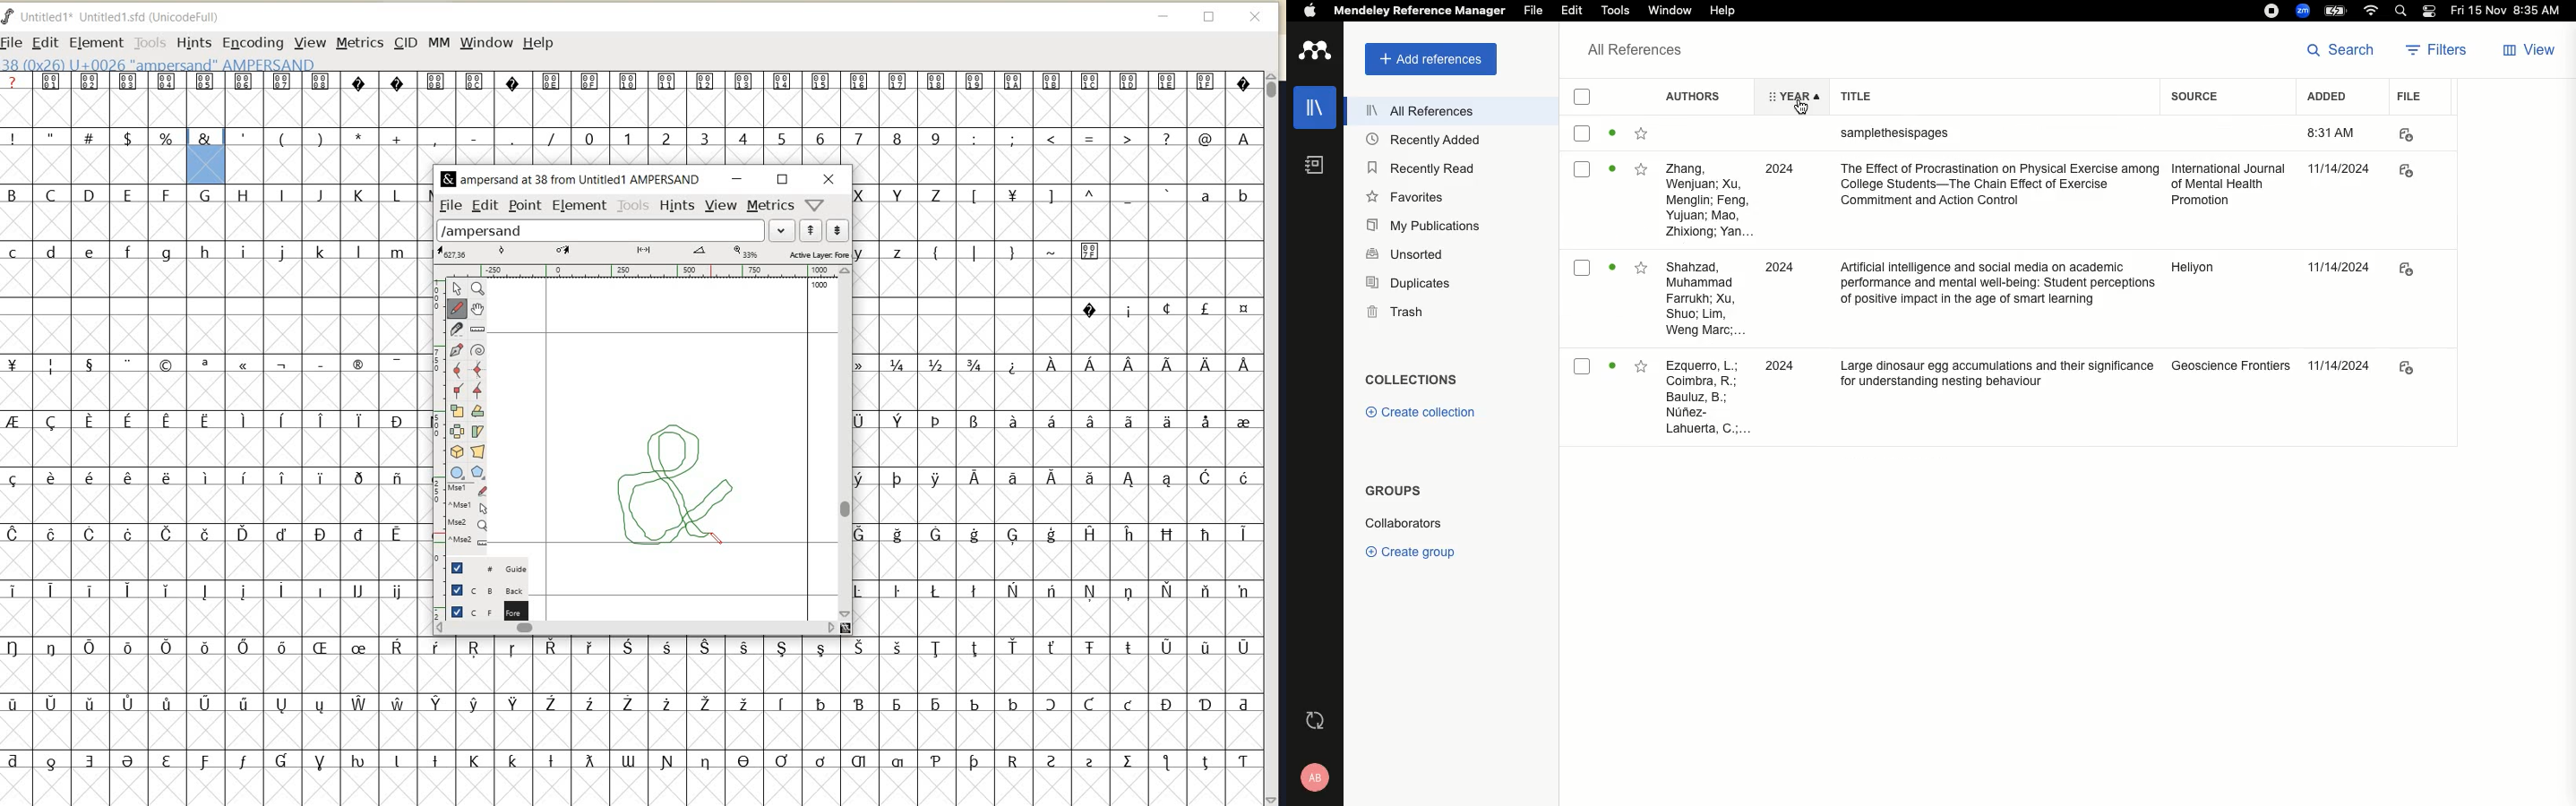 The height and width of the screenshot is (812, 2576). Describe the element at coordinates (2216, 102) in the screenshot. I see `Source label` at that location.